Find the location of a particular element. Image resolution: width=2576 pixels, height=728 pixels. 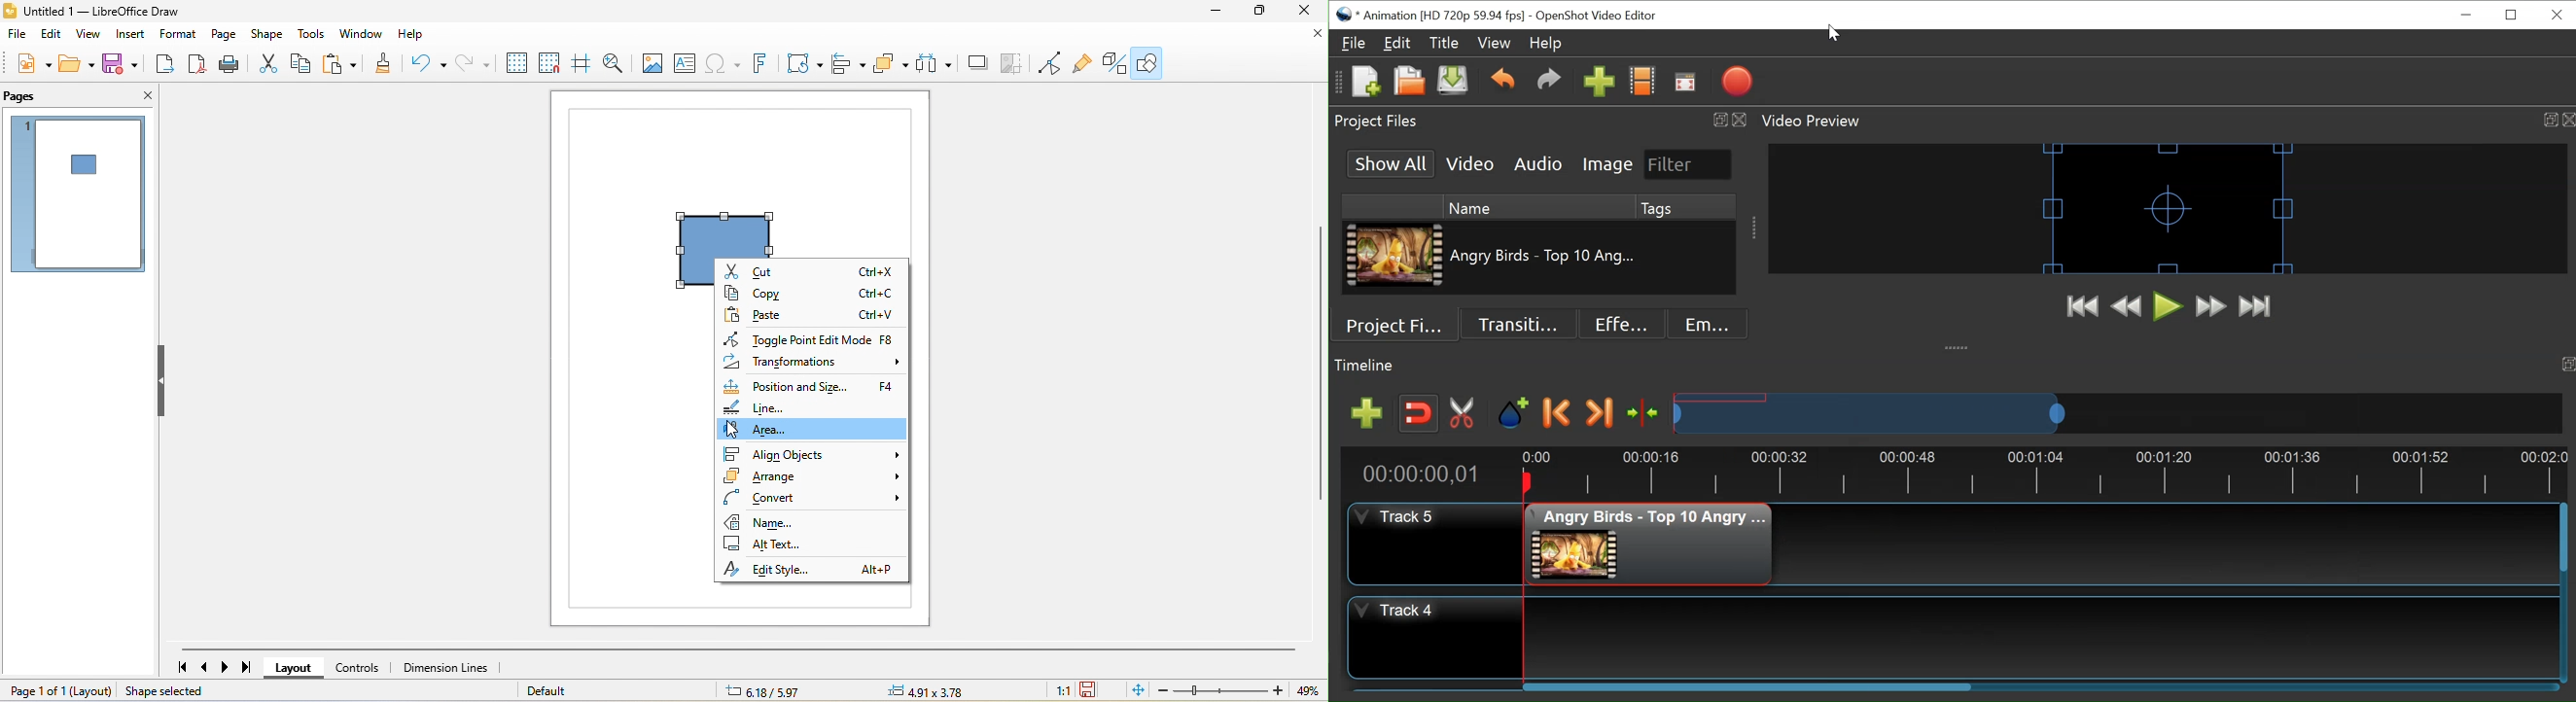

Clip is located at coordinates (1395, 254).